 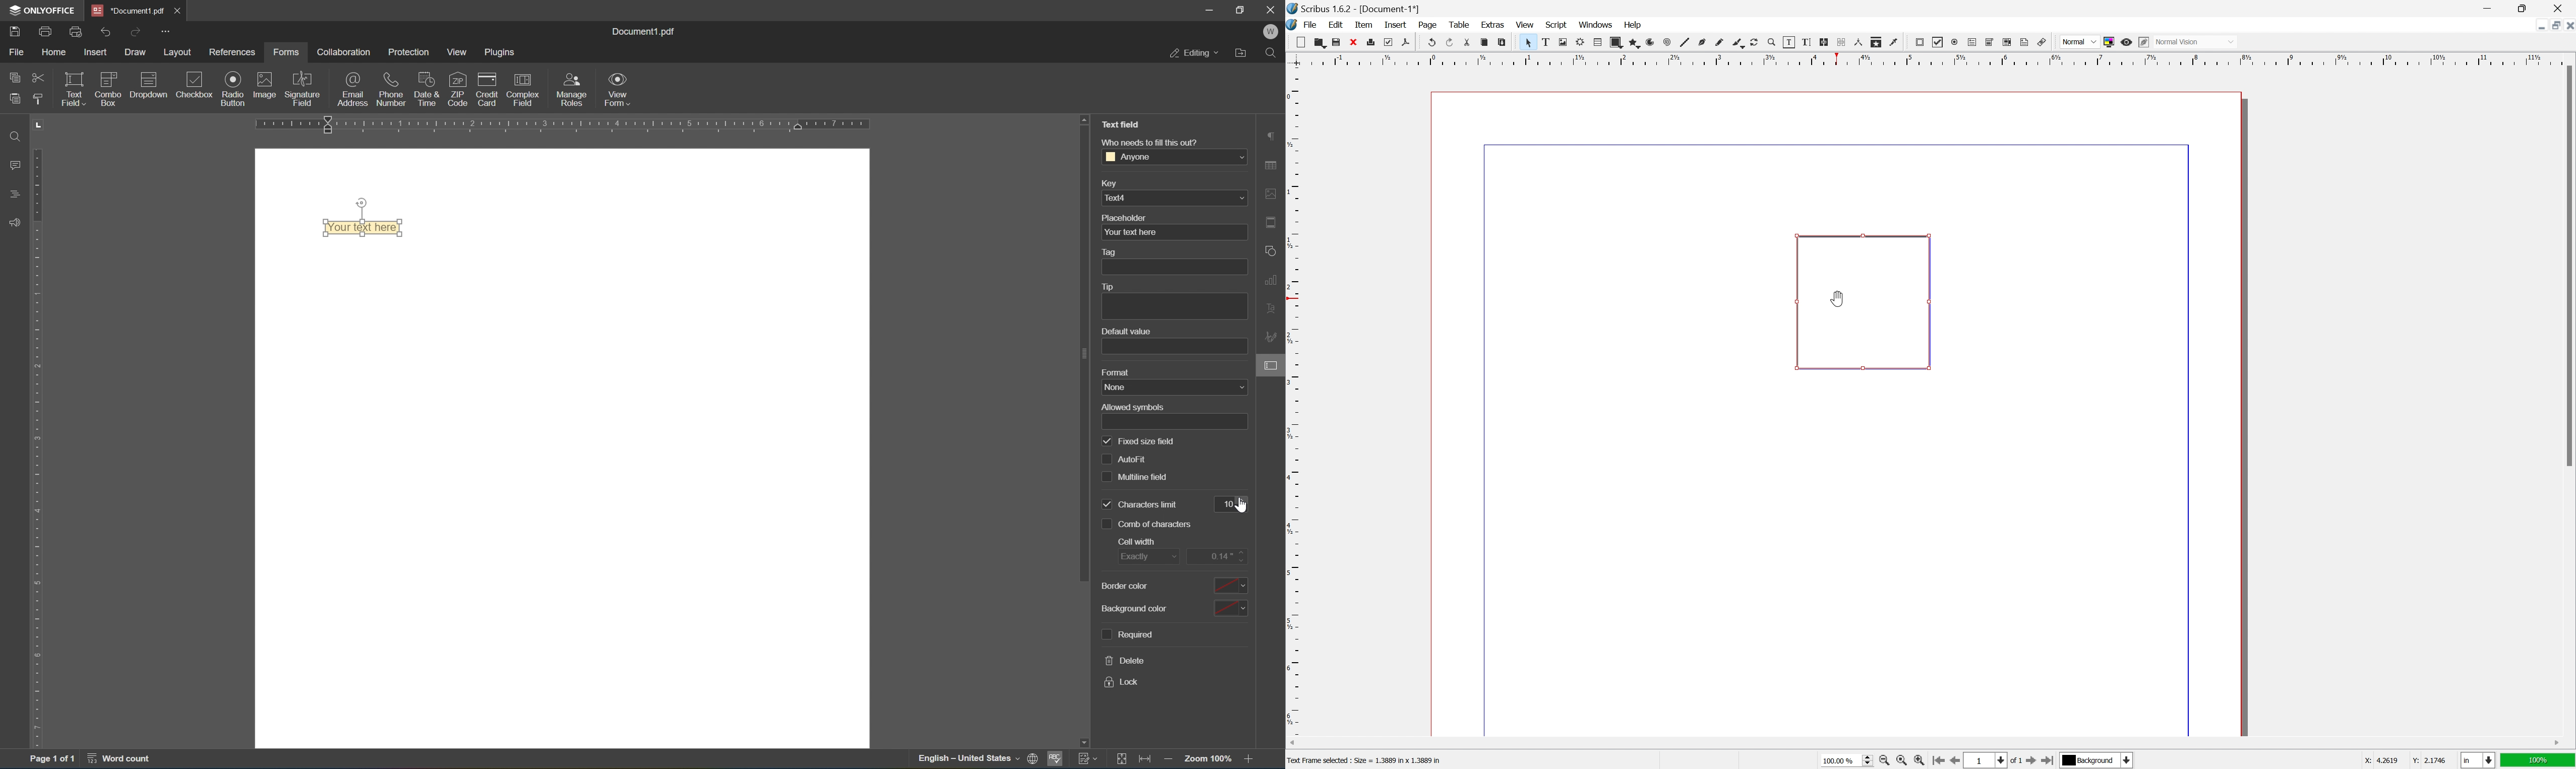 What do you see at coordinates (1738, 42) in the screenshot?
I see `calligraphy line` at bounding box center [1738, 42].